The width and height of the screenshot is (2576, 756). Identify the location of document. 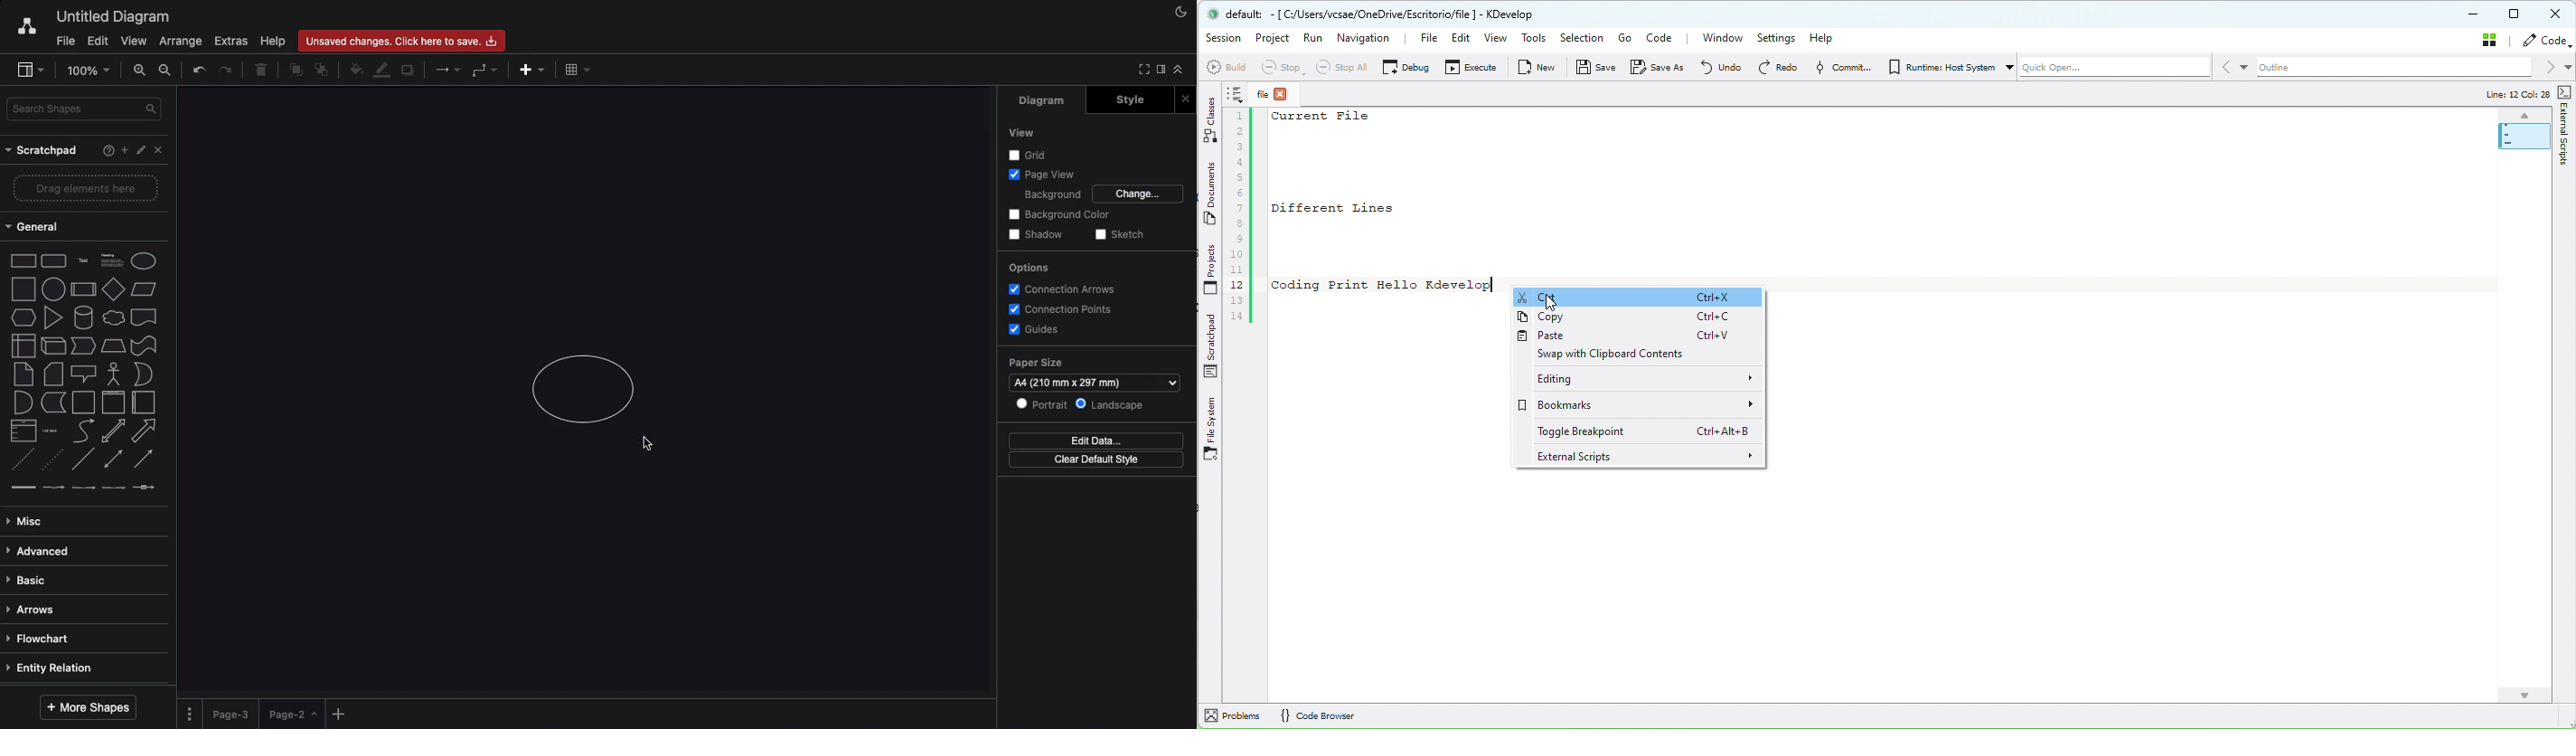
(145, 317).